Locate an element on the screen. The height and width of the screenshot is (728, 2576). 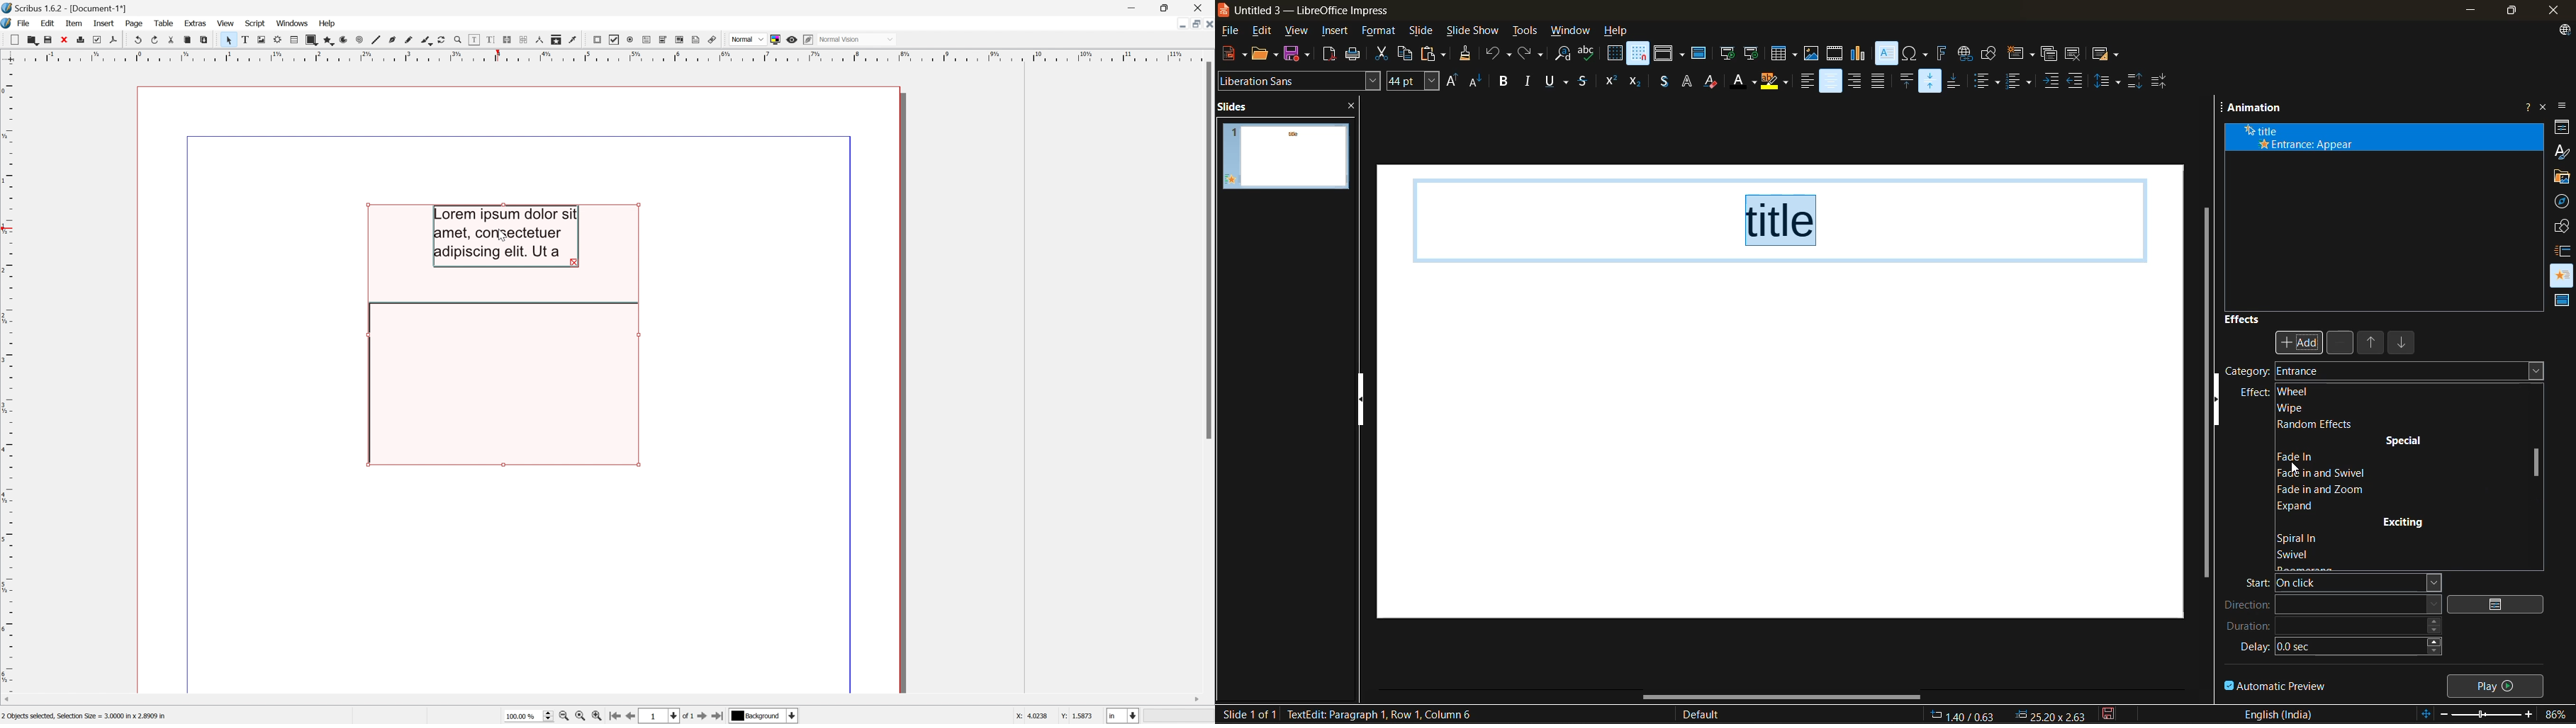
Close is located at coordinates (1208, 23).